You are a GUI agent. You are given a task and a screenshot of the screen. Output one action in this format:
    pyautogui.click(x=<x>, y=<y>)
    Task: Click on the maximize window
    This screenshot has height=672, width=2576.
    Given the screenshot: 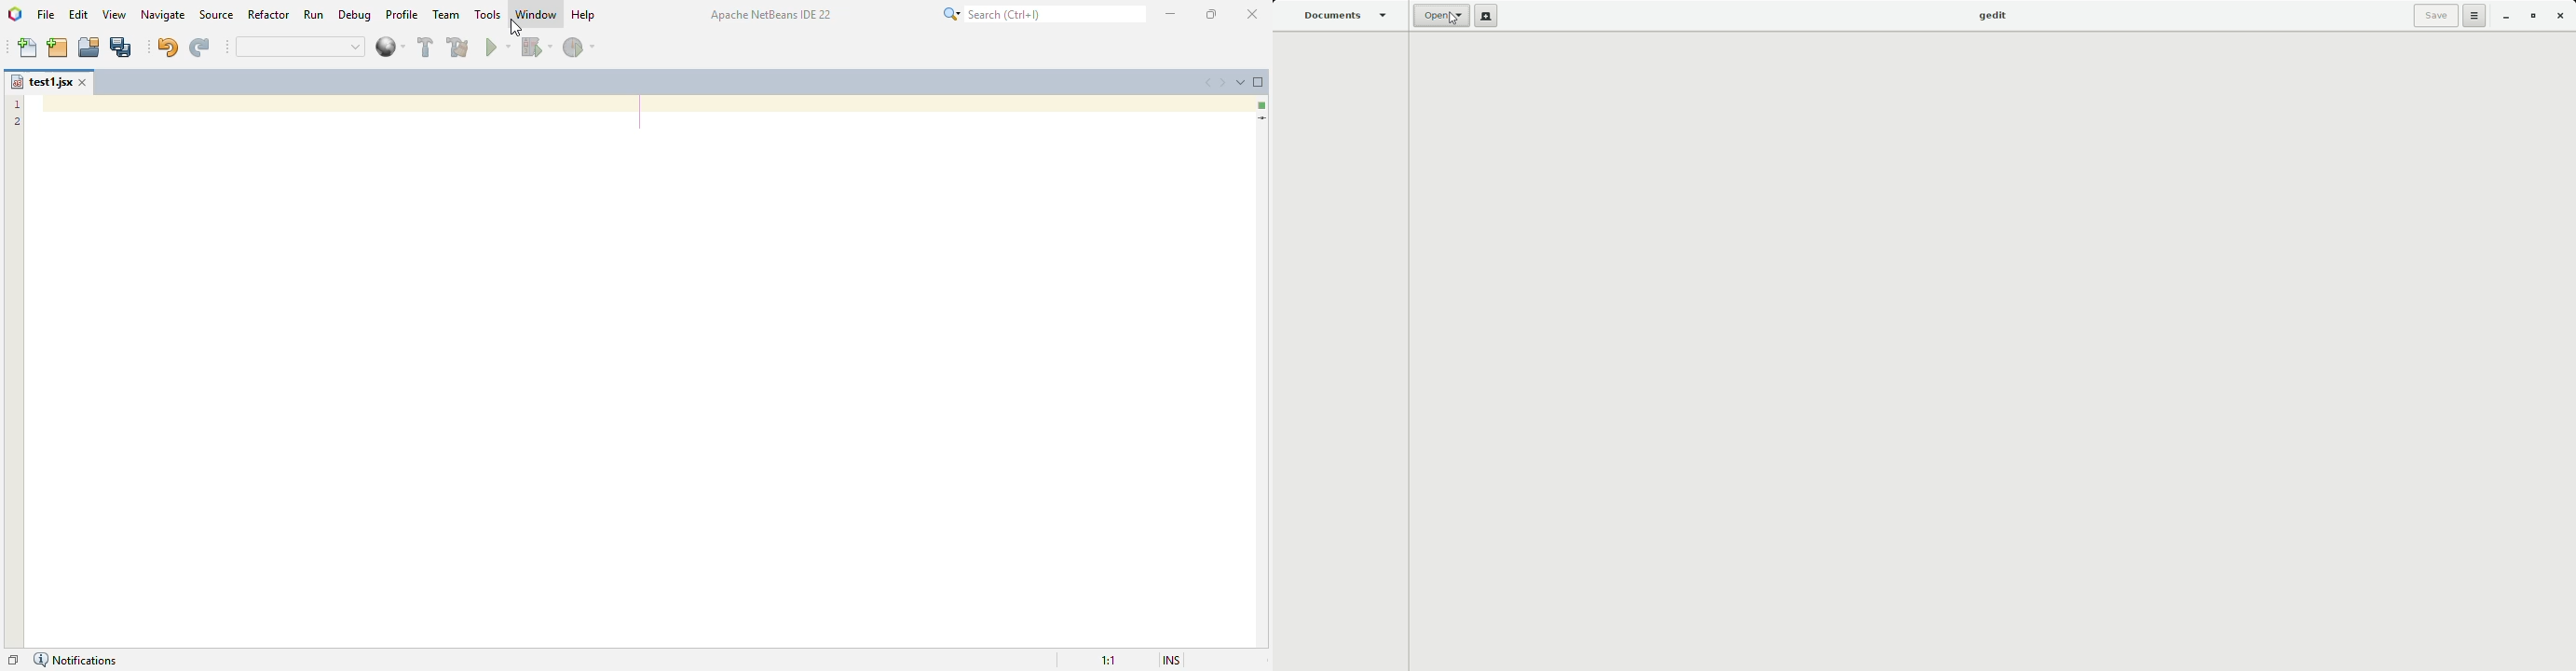 What is the action you would take?
    pyautogui.click(x=1259, y=81)
    